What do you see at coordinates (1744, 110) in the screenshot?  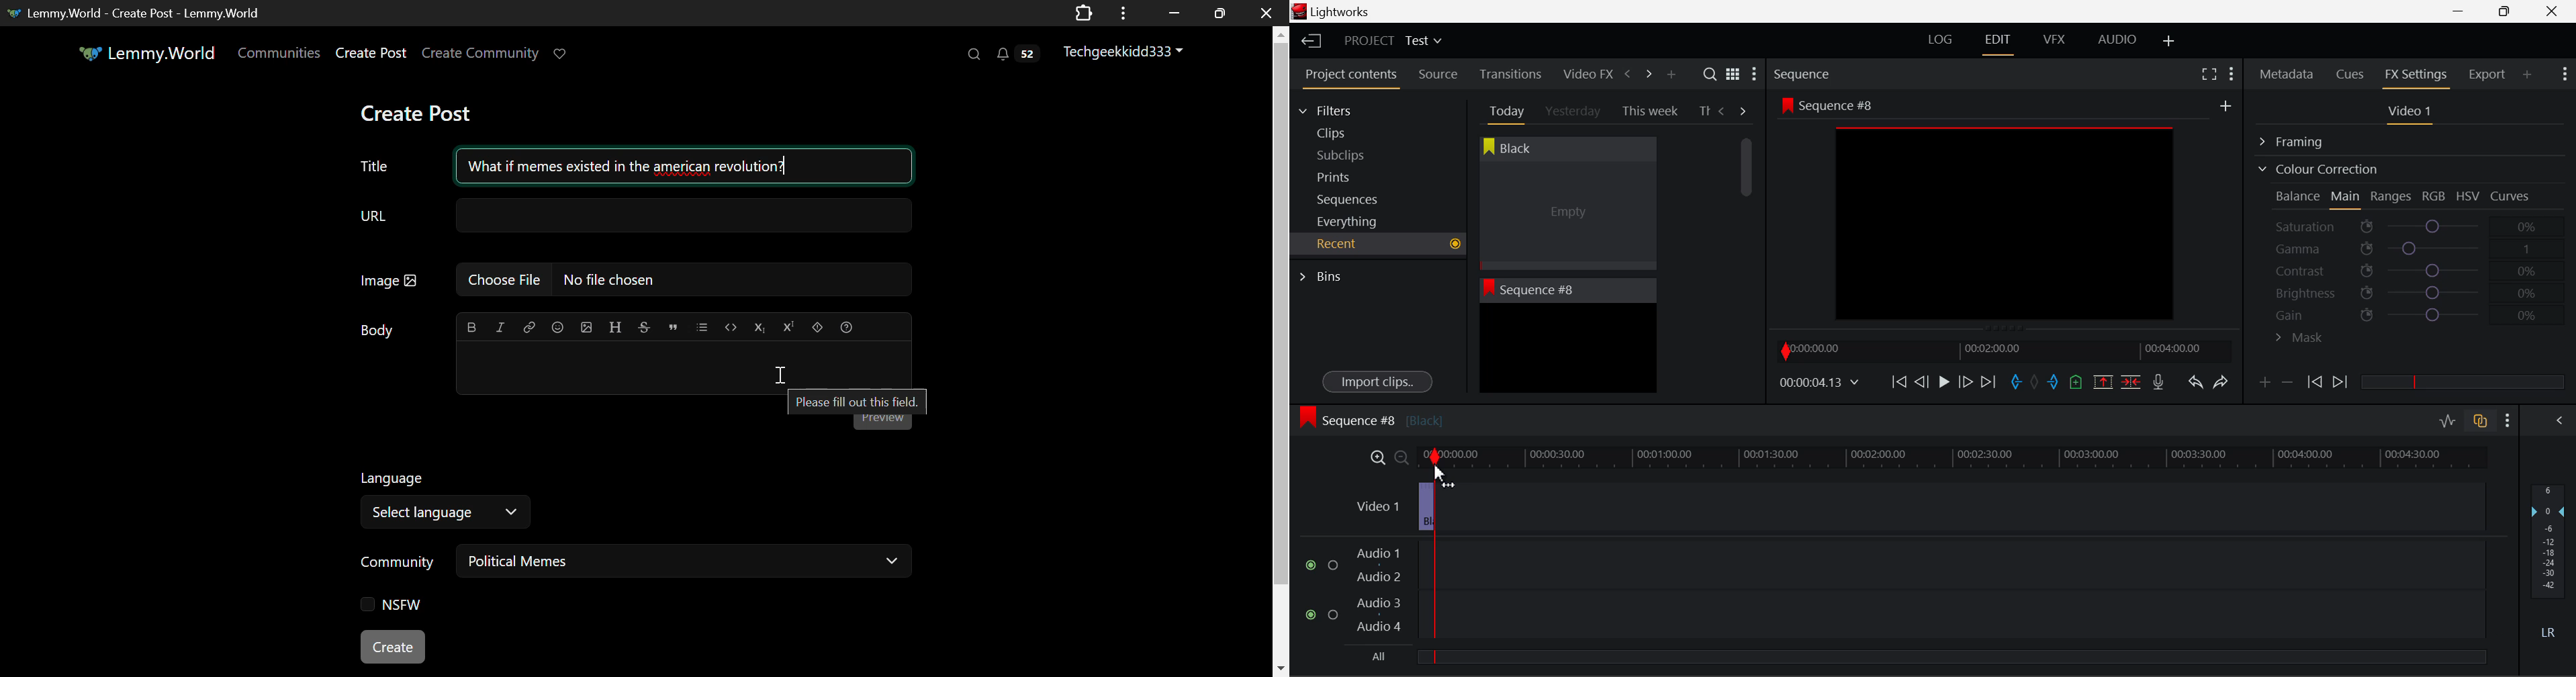 I see `Next Tab` at bounding box center [1744, 110].